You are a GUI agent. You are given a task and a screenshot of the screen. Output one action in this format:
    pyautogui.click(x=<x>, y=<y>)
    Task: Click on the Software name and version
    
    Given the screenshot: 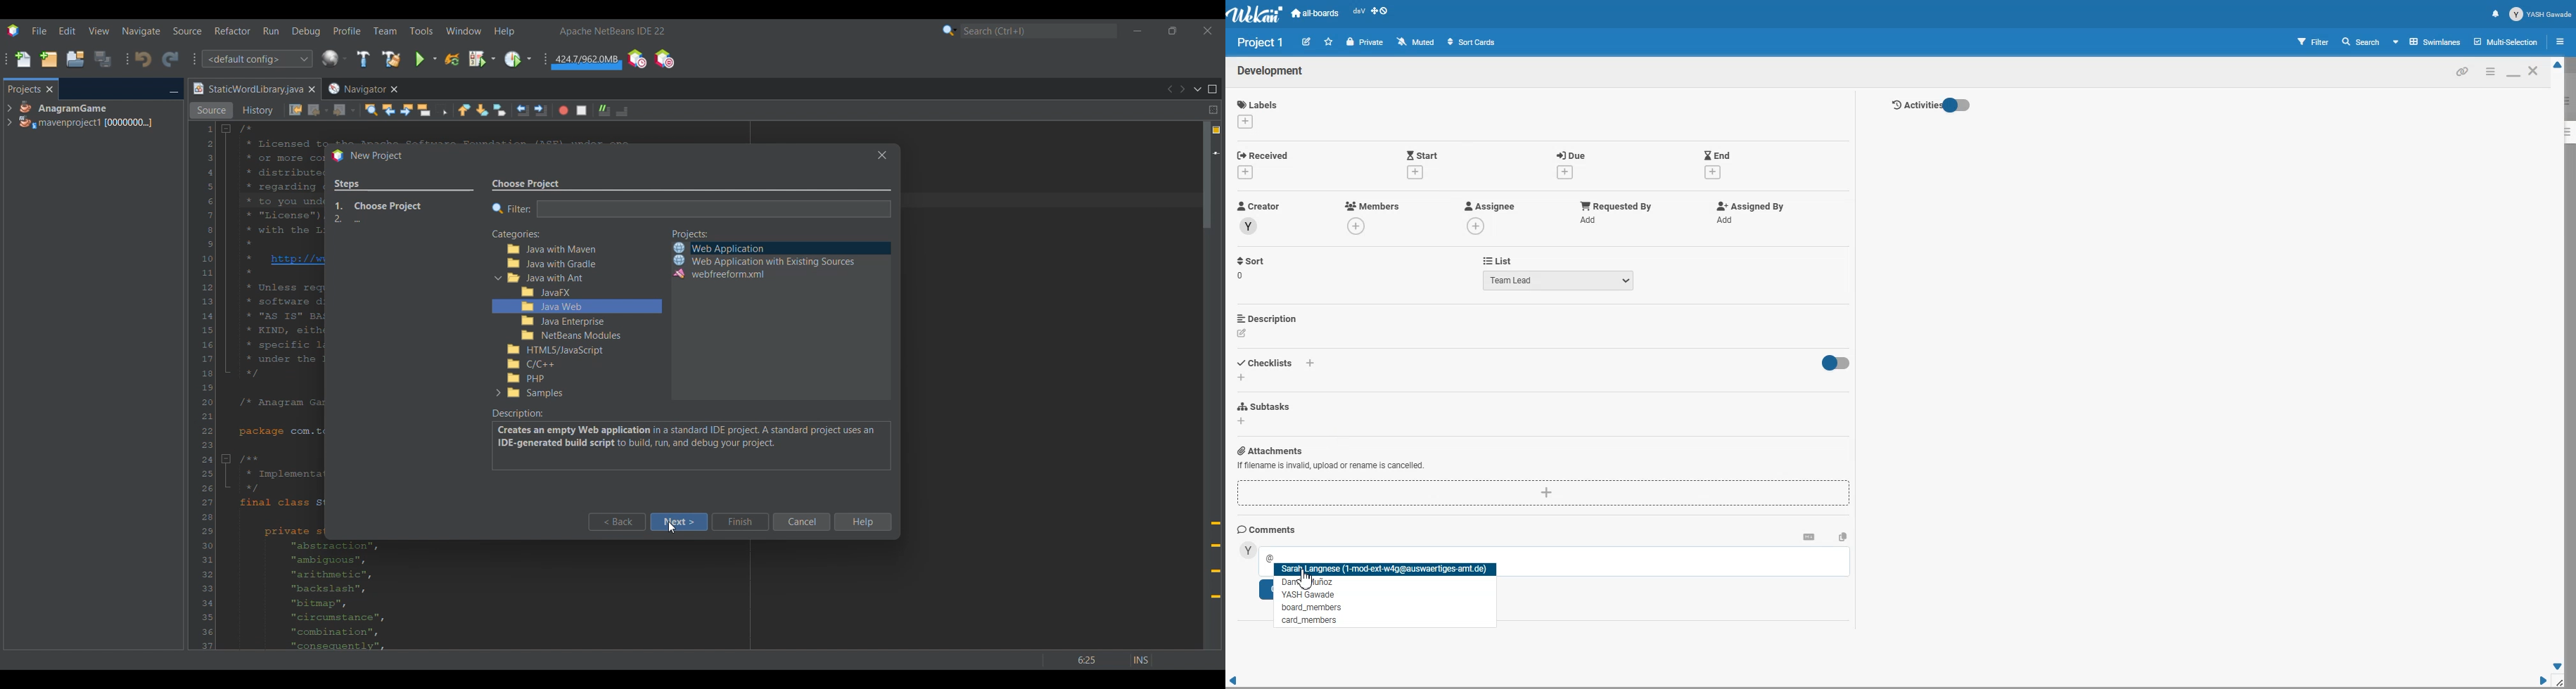 What is the action you would take?
    pyautogui.click(x=613, y=31)
    